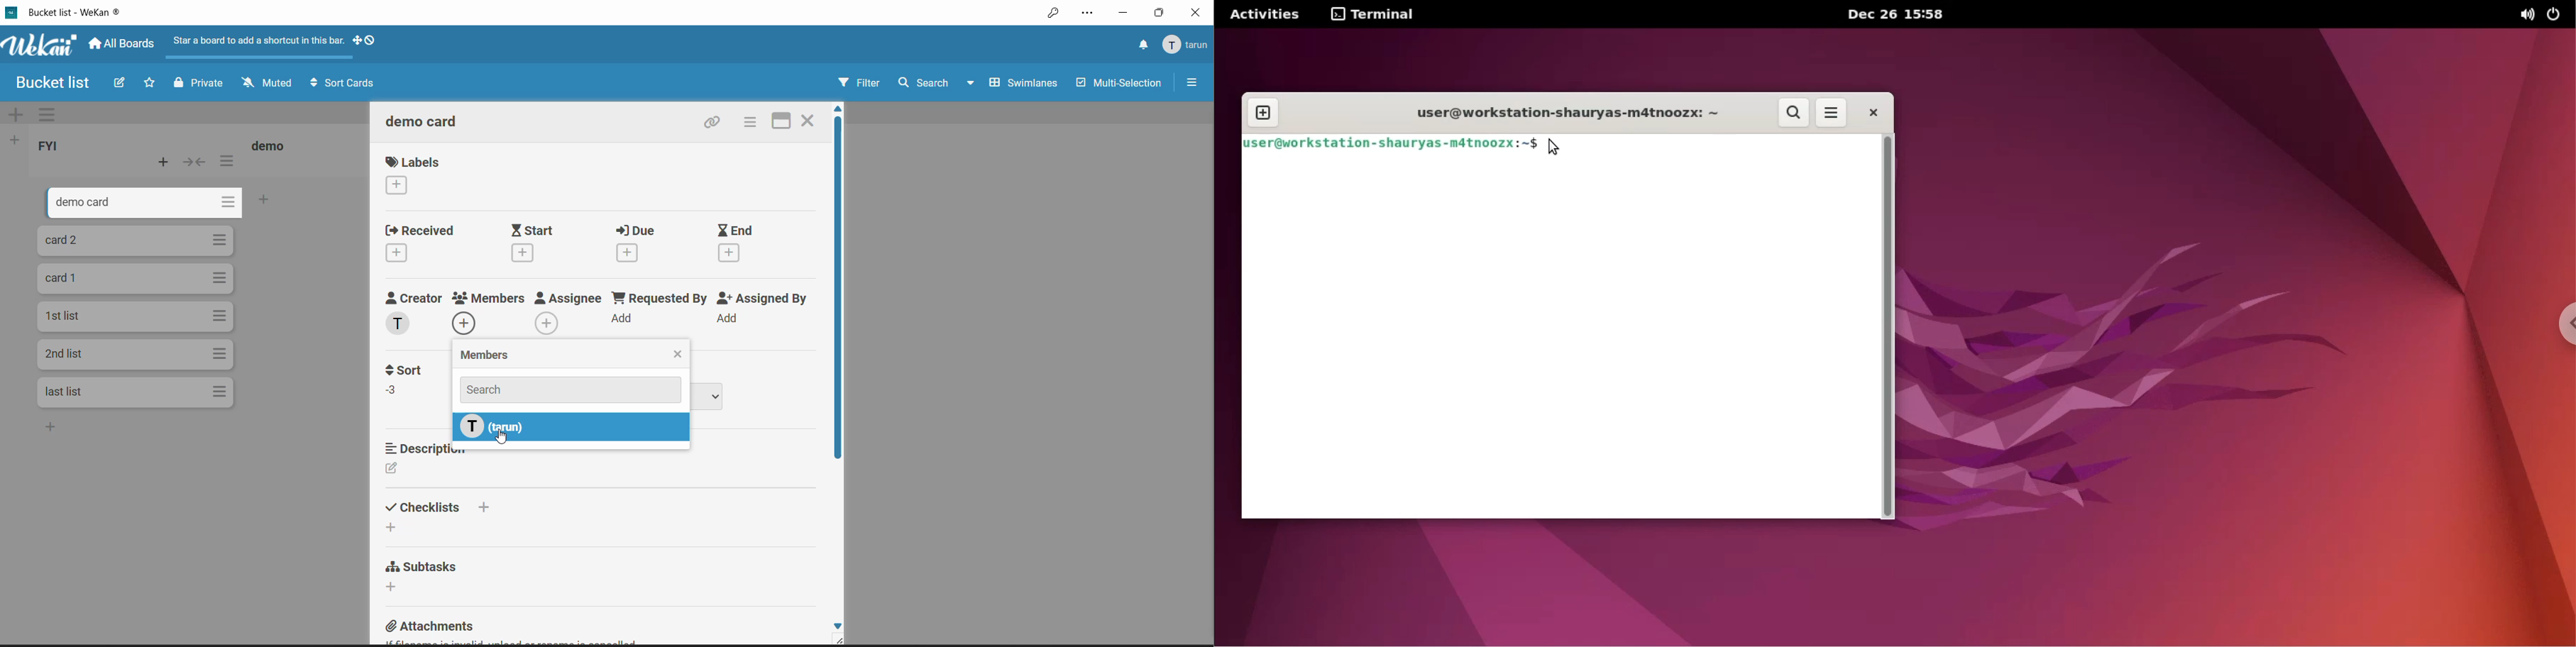  Describe the element at coordinates (522, 253) in the screenshot. I see `add date` at that location.